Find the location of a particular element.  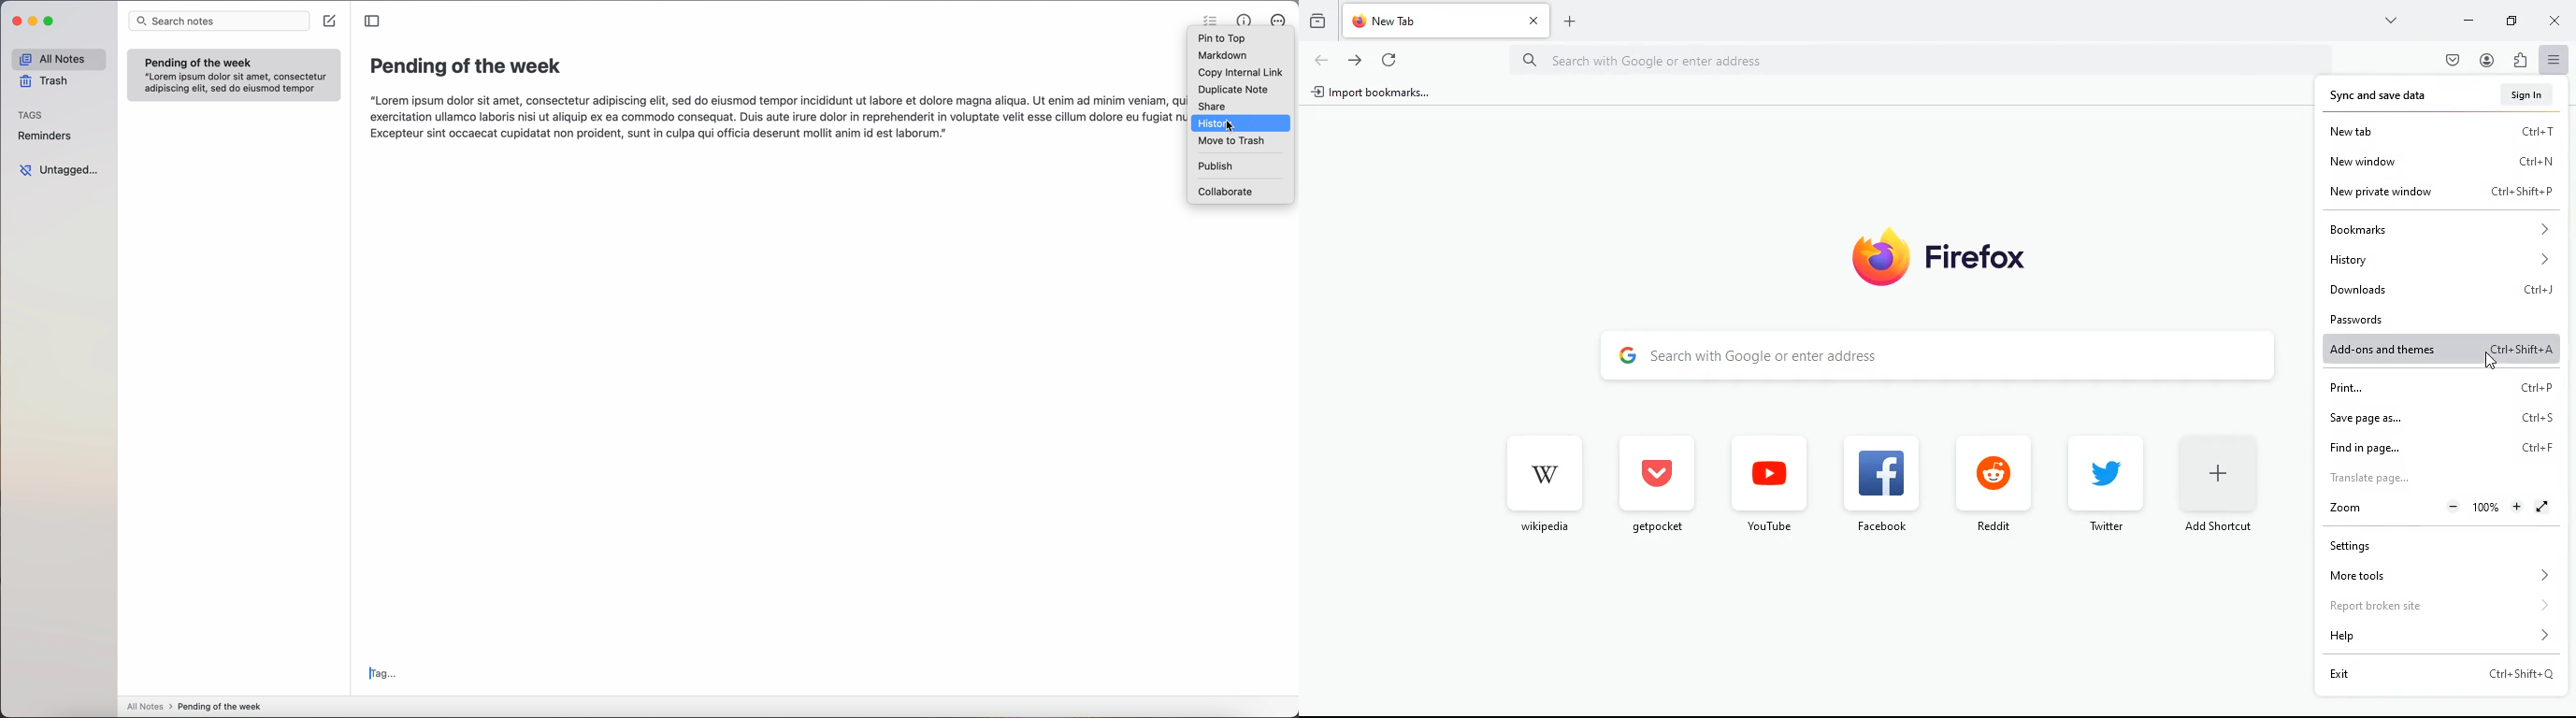

tab is located at coordinates (1445, 22).